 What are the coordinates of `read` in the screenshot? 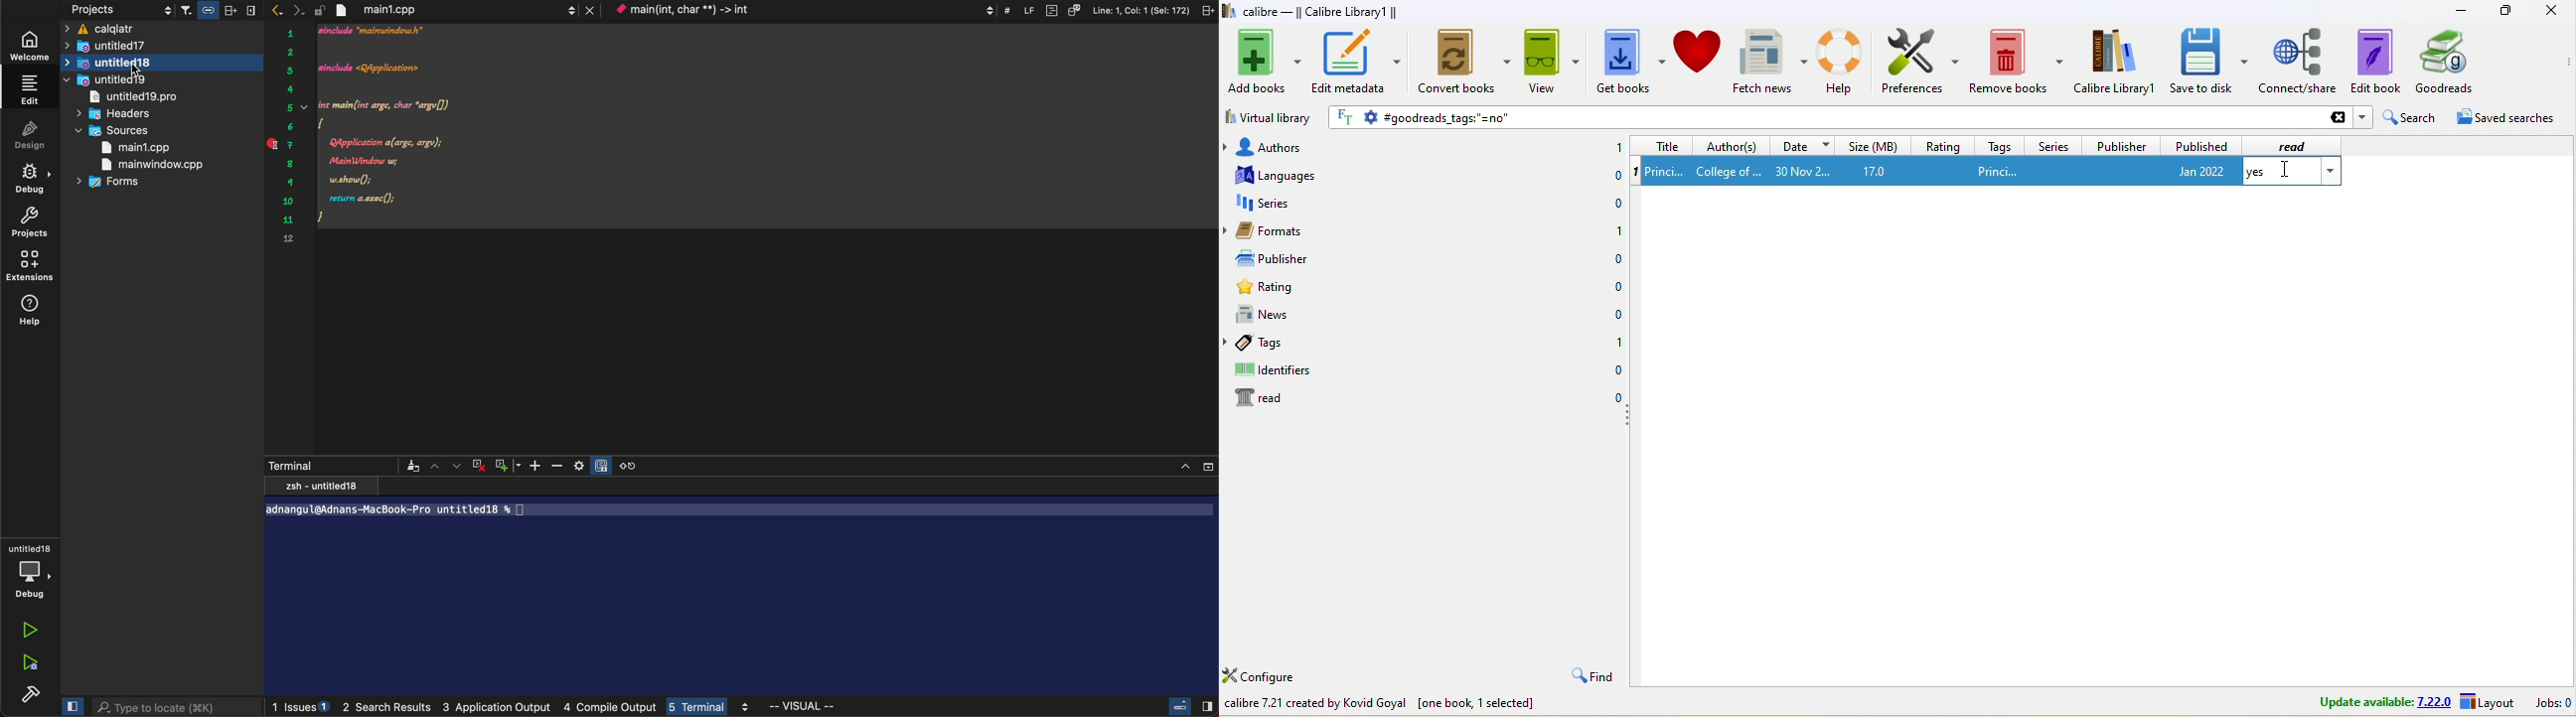 It's located at (1263, 398).